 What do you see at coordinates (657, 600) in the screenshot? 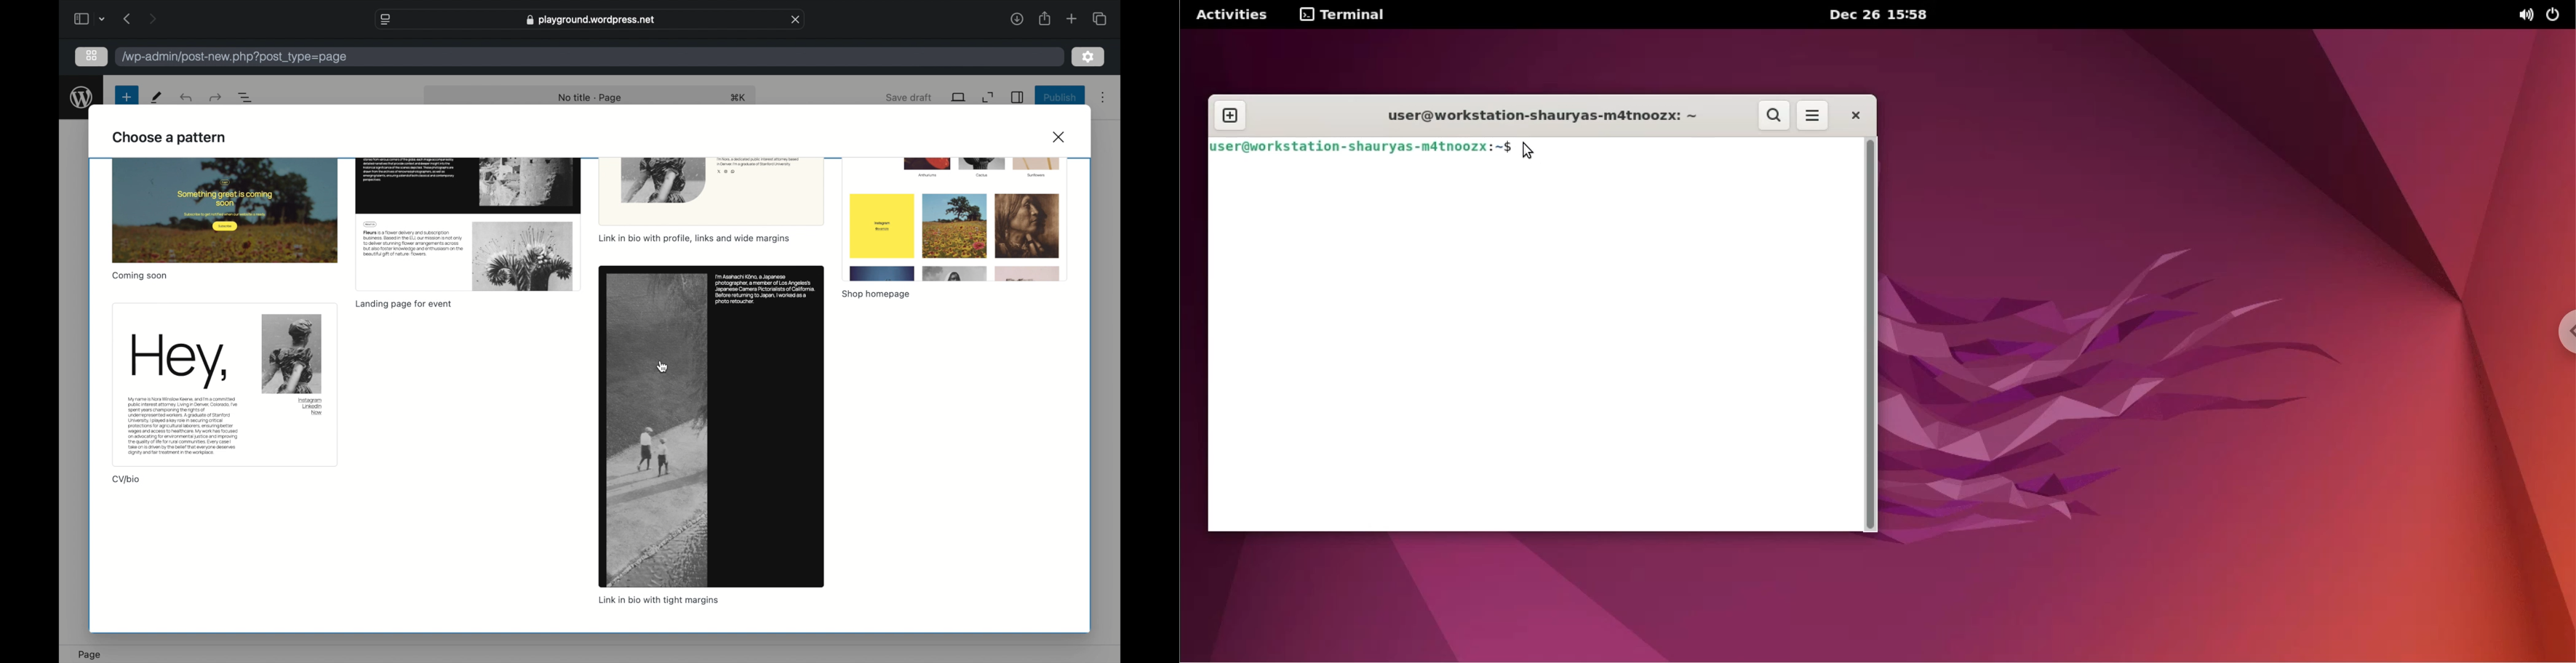
I see `link in bio` at bounding box center [657, 600].